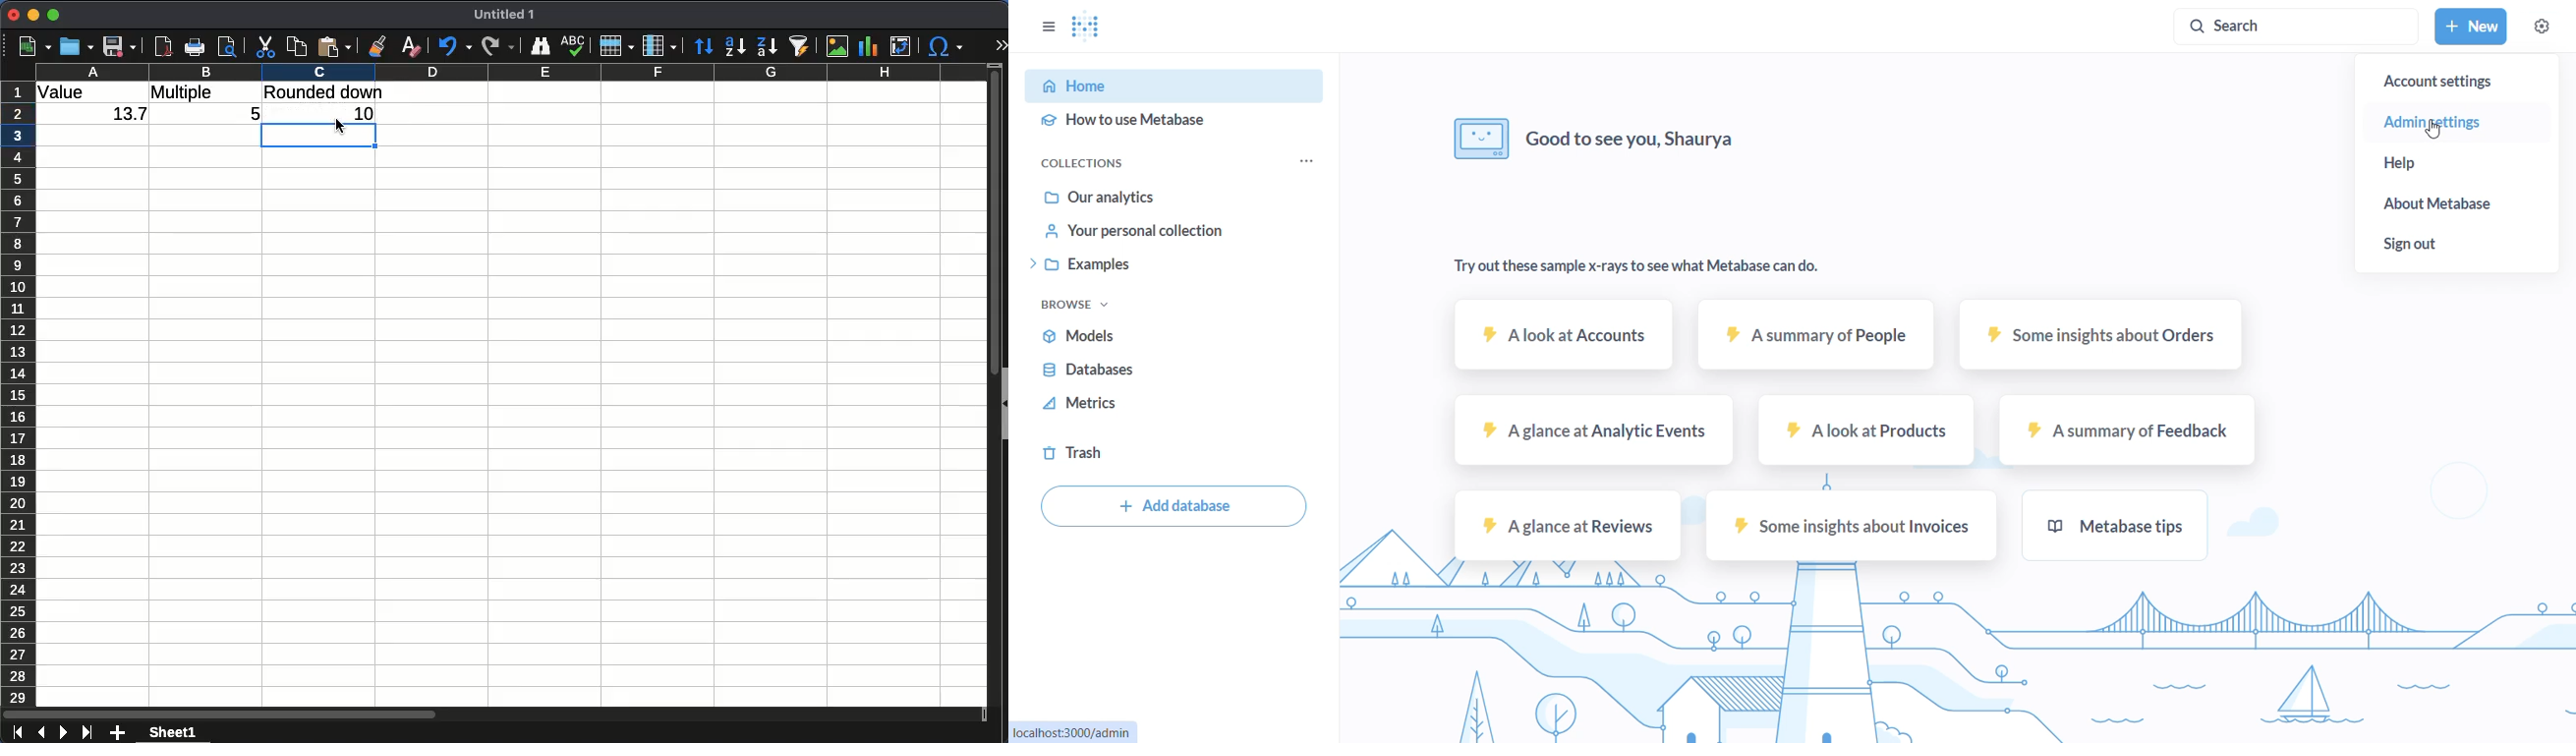 The width and height of the screenshot is (2576, 756). Describe the element at coordinates (868, 46) in the screenshot. I see `chart` at that location.